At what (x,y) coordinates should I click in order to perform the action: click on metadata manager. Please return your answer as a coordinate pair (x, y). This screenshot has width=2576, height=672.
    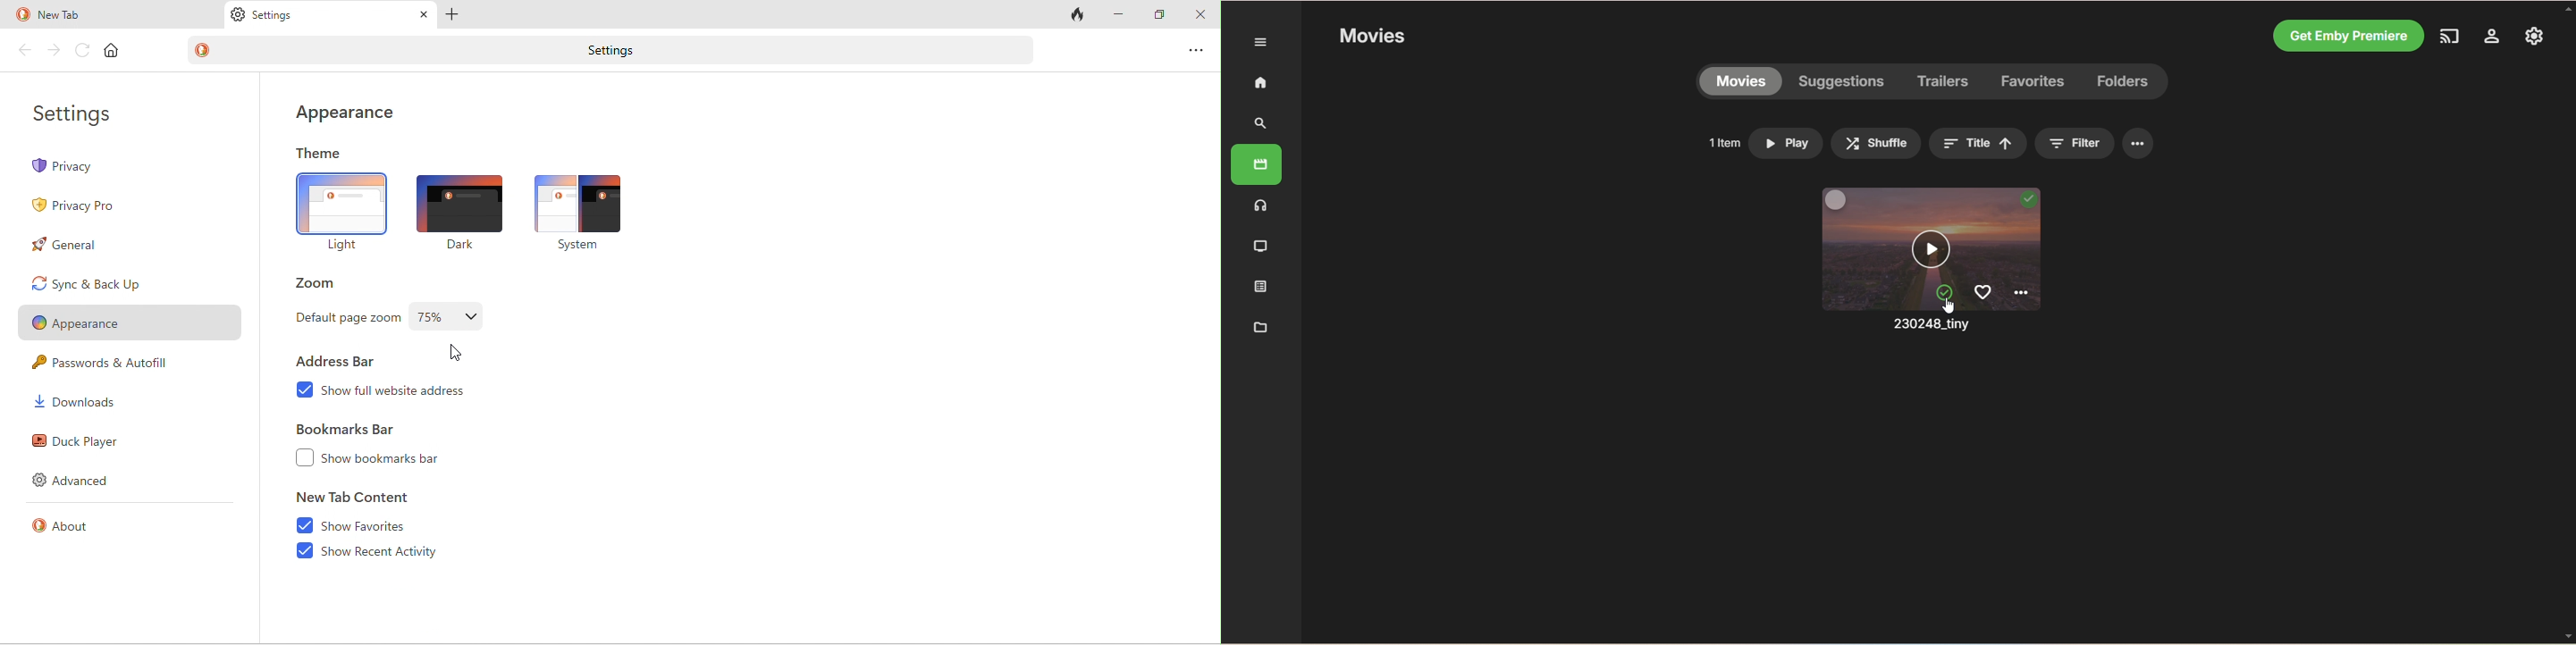
    Looking at the image, I should click on (1258, 327).